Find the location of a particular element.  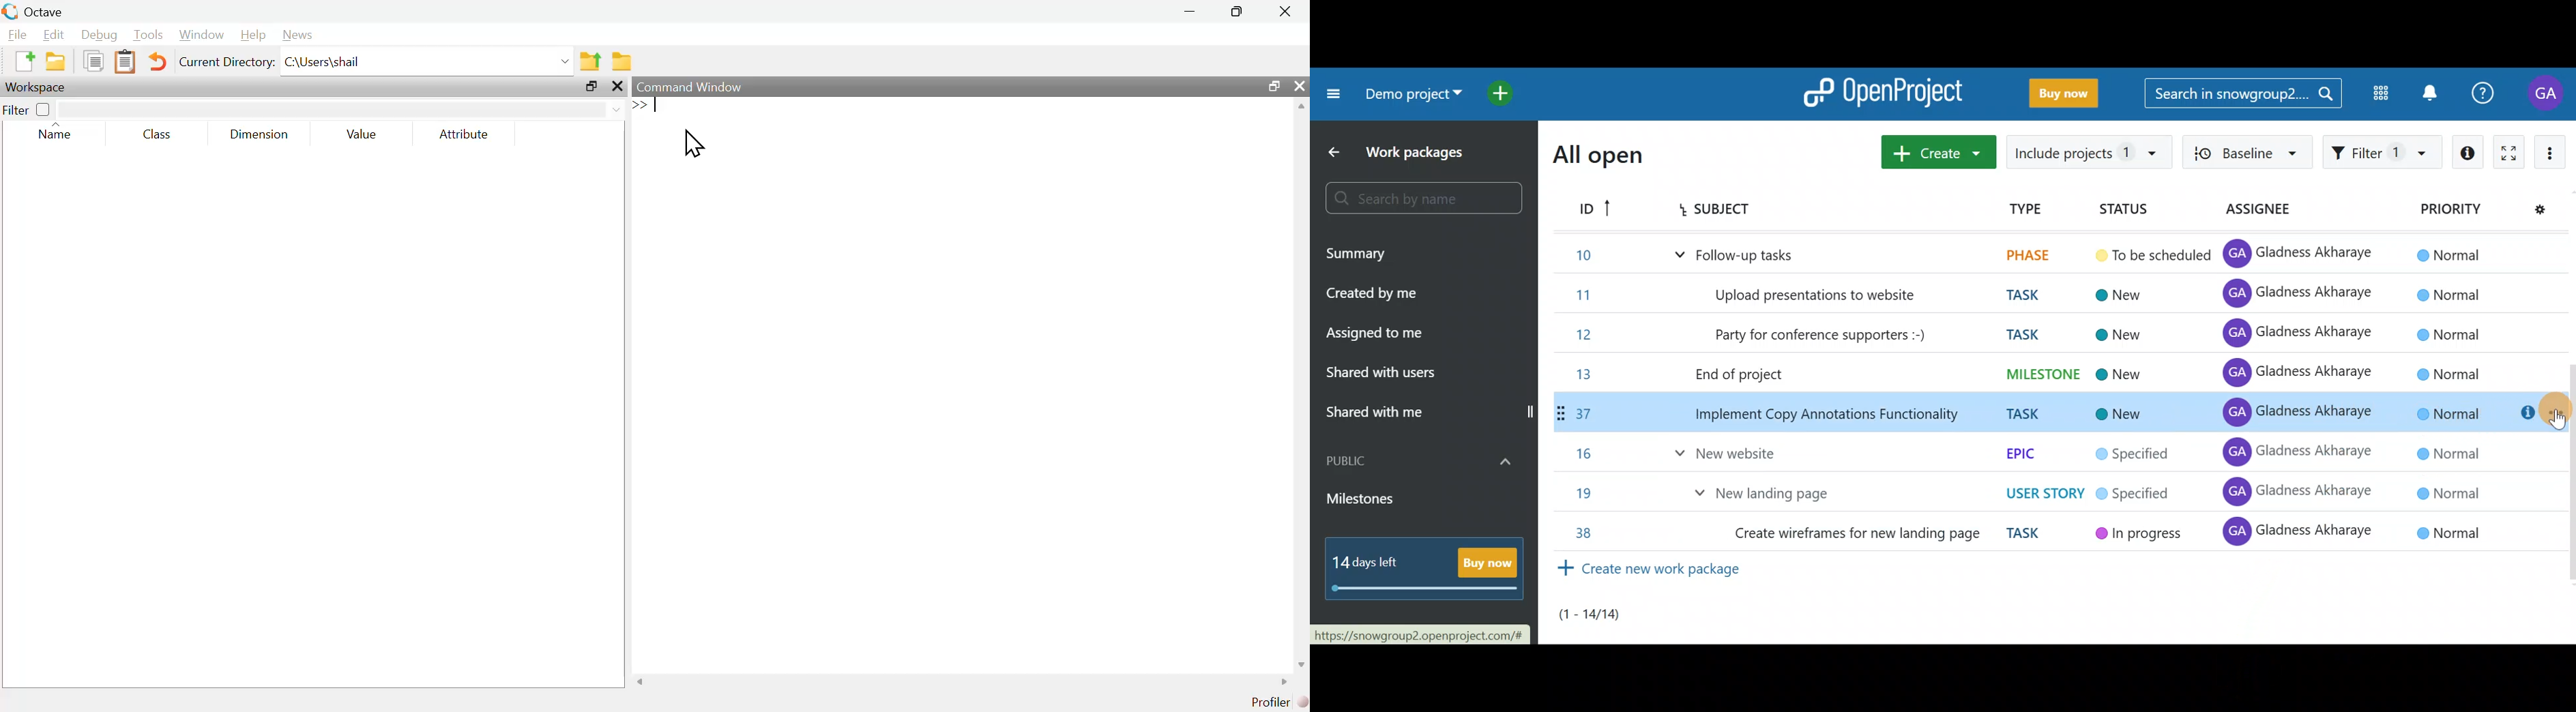

11 is located at coordinates (1574, 294).